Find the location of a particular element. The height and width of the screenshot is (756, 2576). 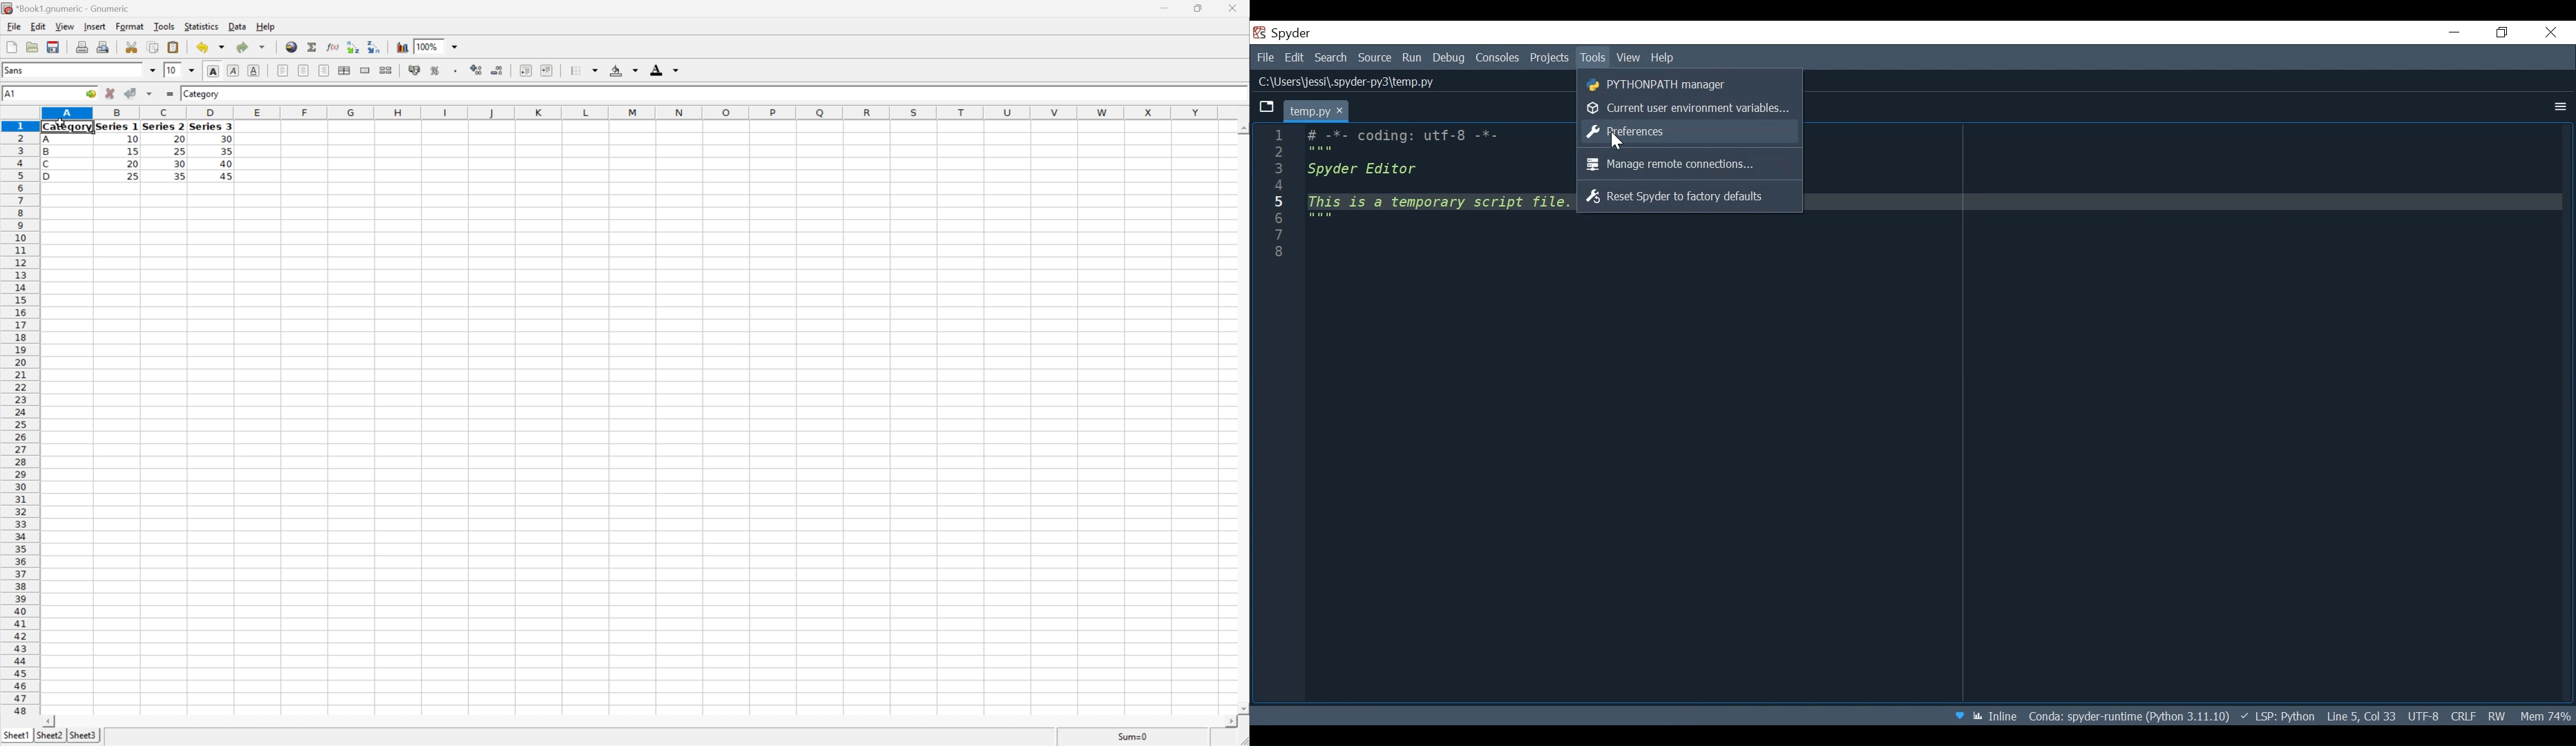

D is located at coordinates (52, 176).